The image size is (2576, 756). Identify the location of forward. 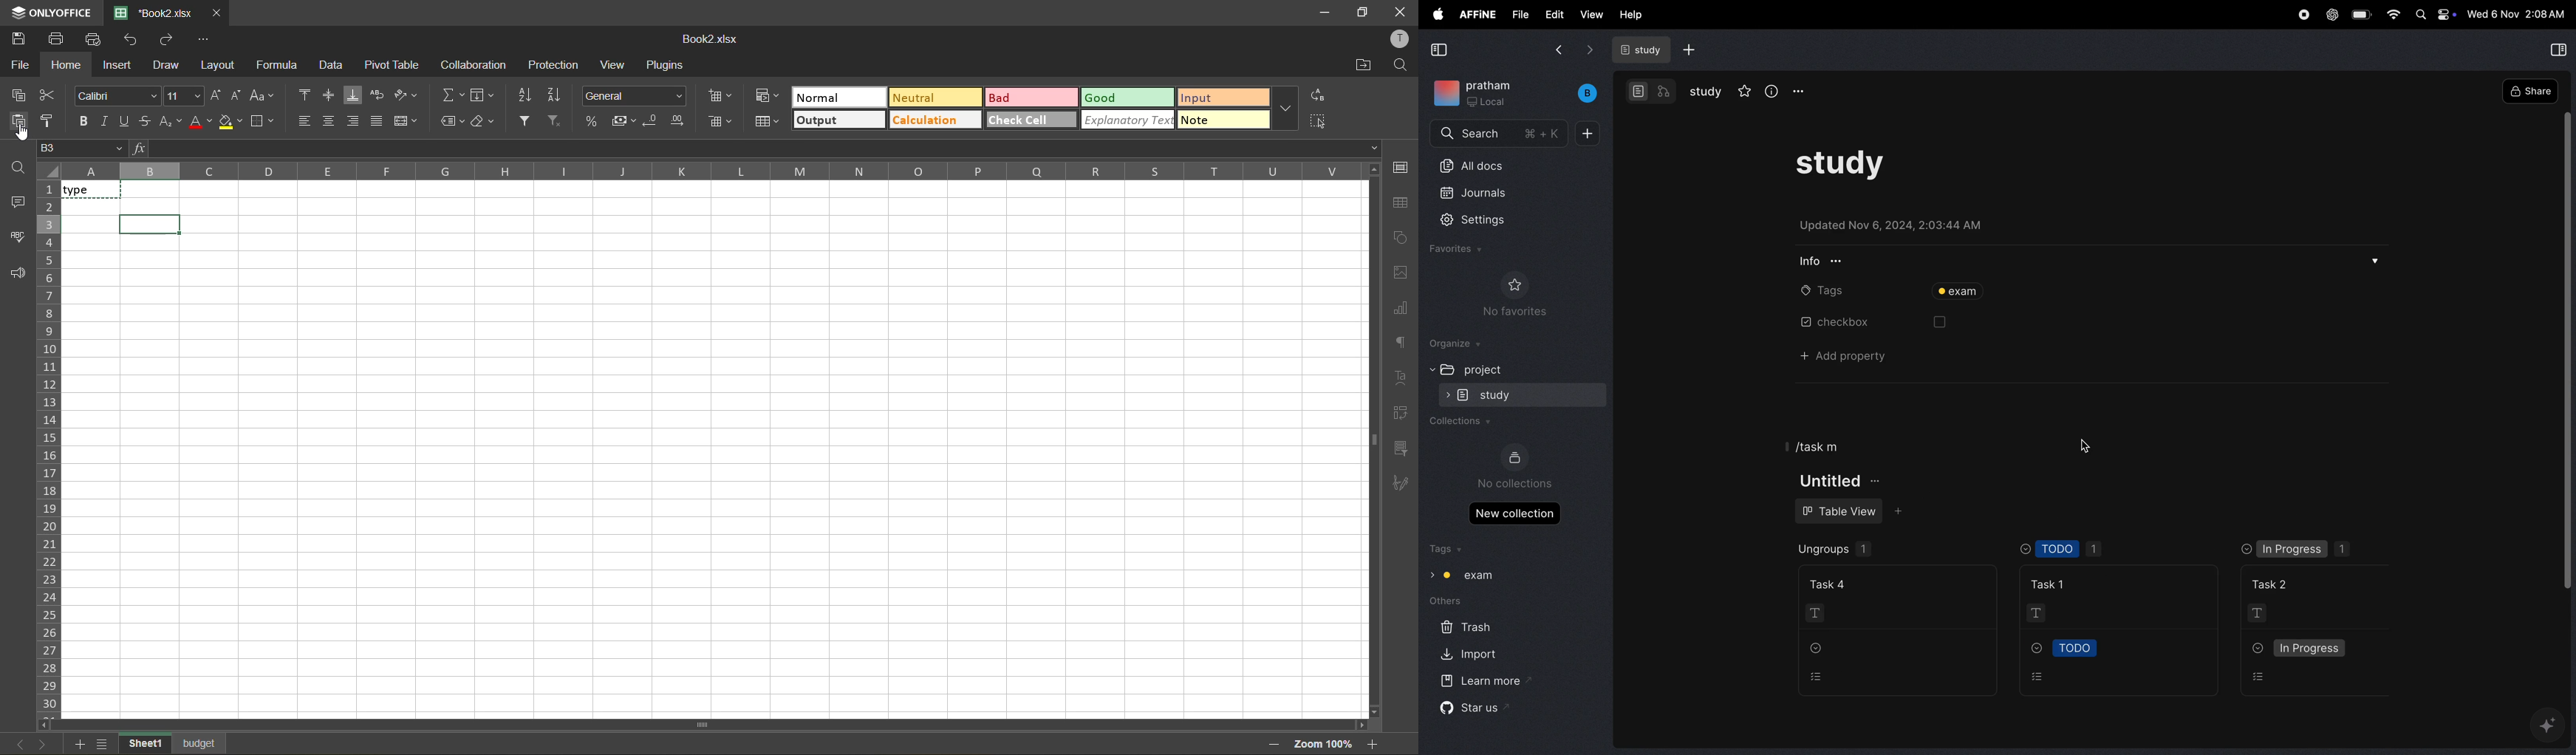
(1587, 50).